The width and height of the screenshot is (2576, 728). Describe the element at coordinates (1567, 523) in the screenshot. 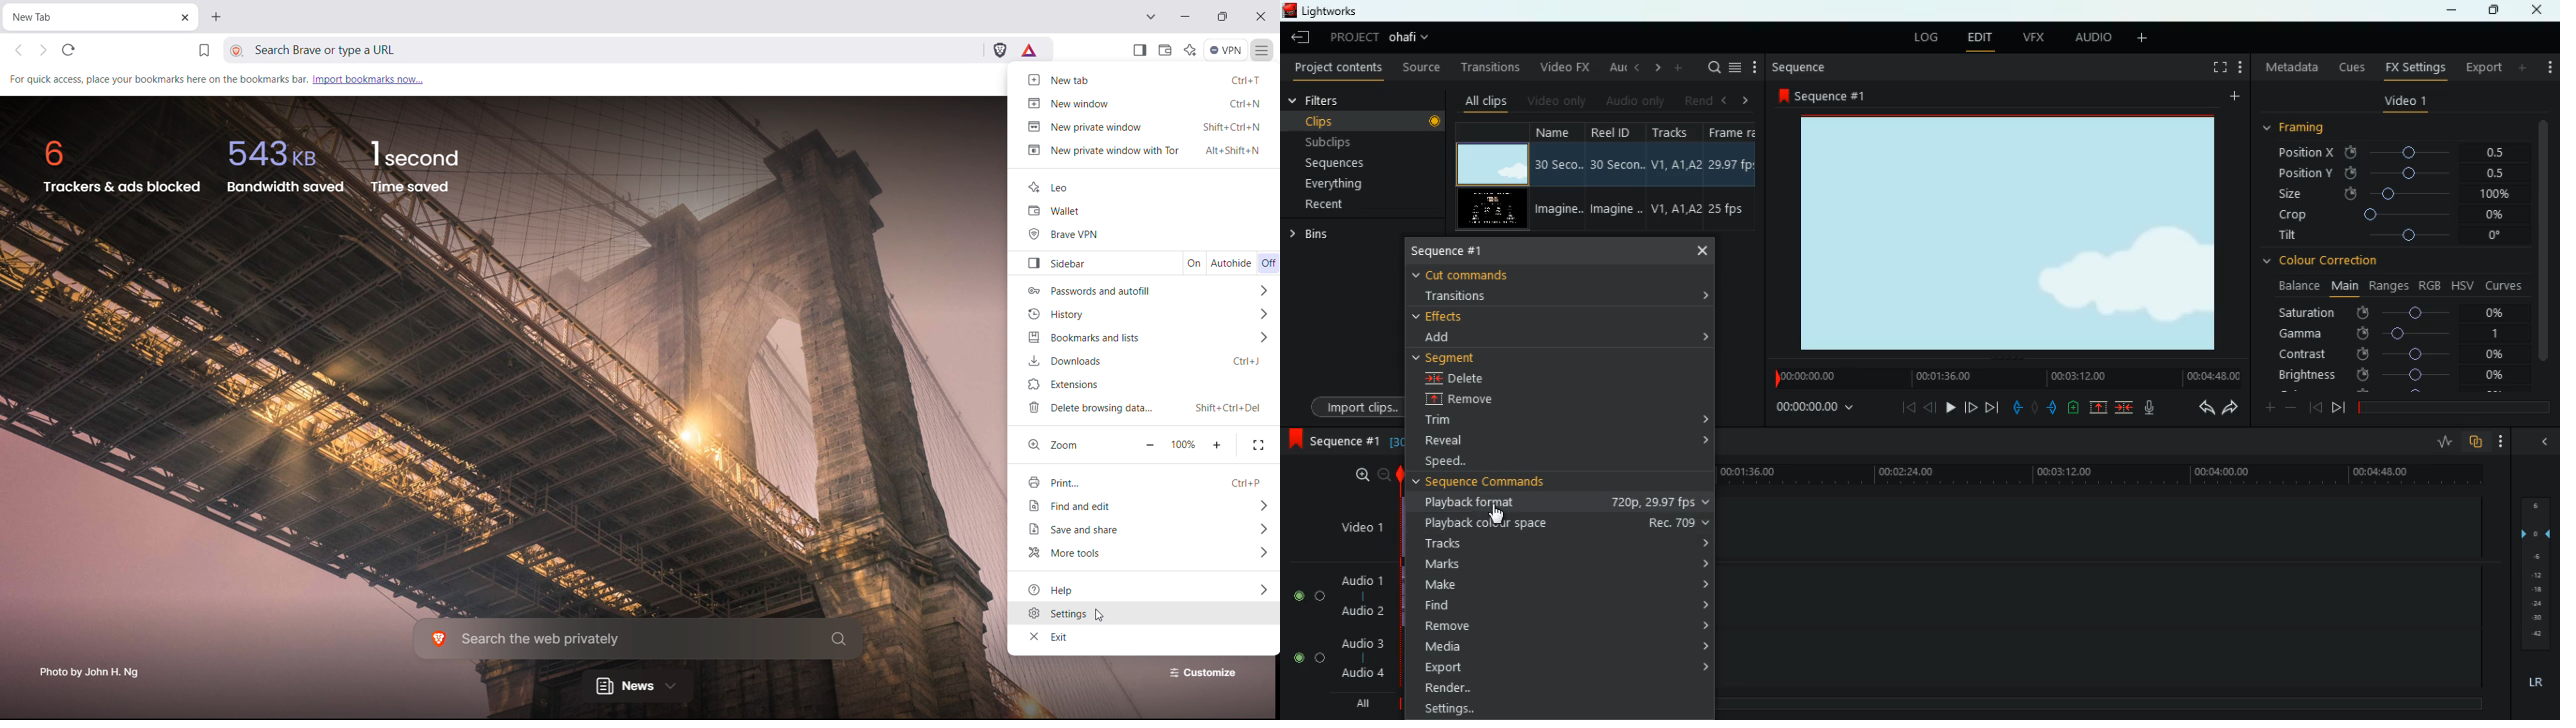

I see `playback colour space` at that location.